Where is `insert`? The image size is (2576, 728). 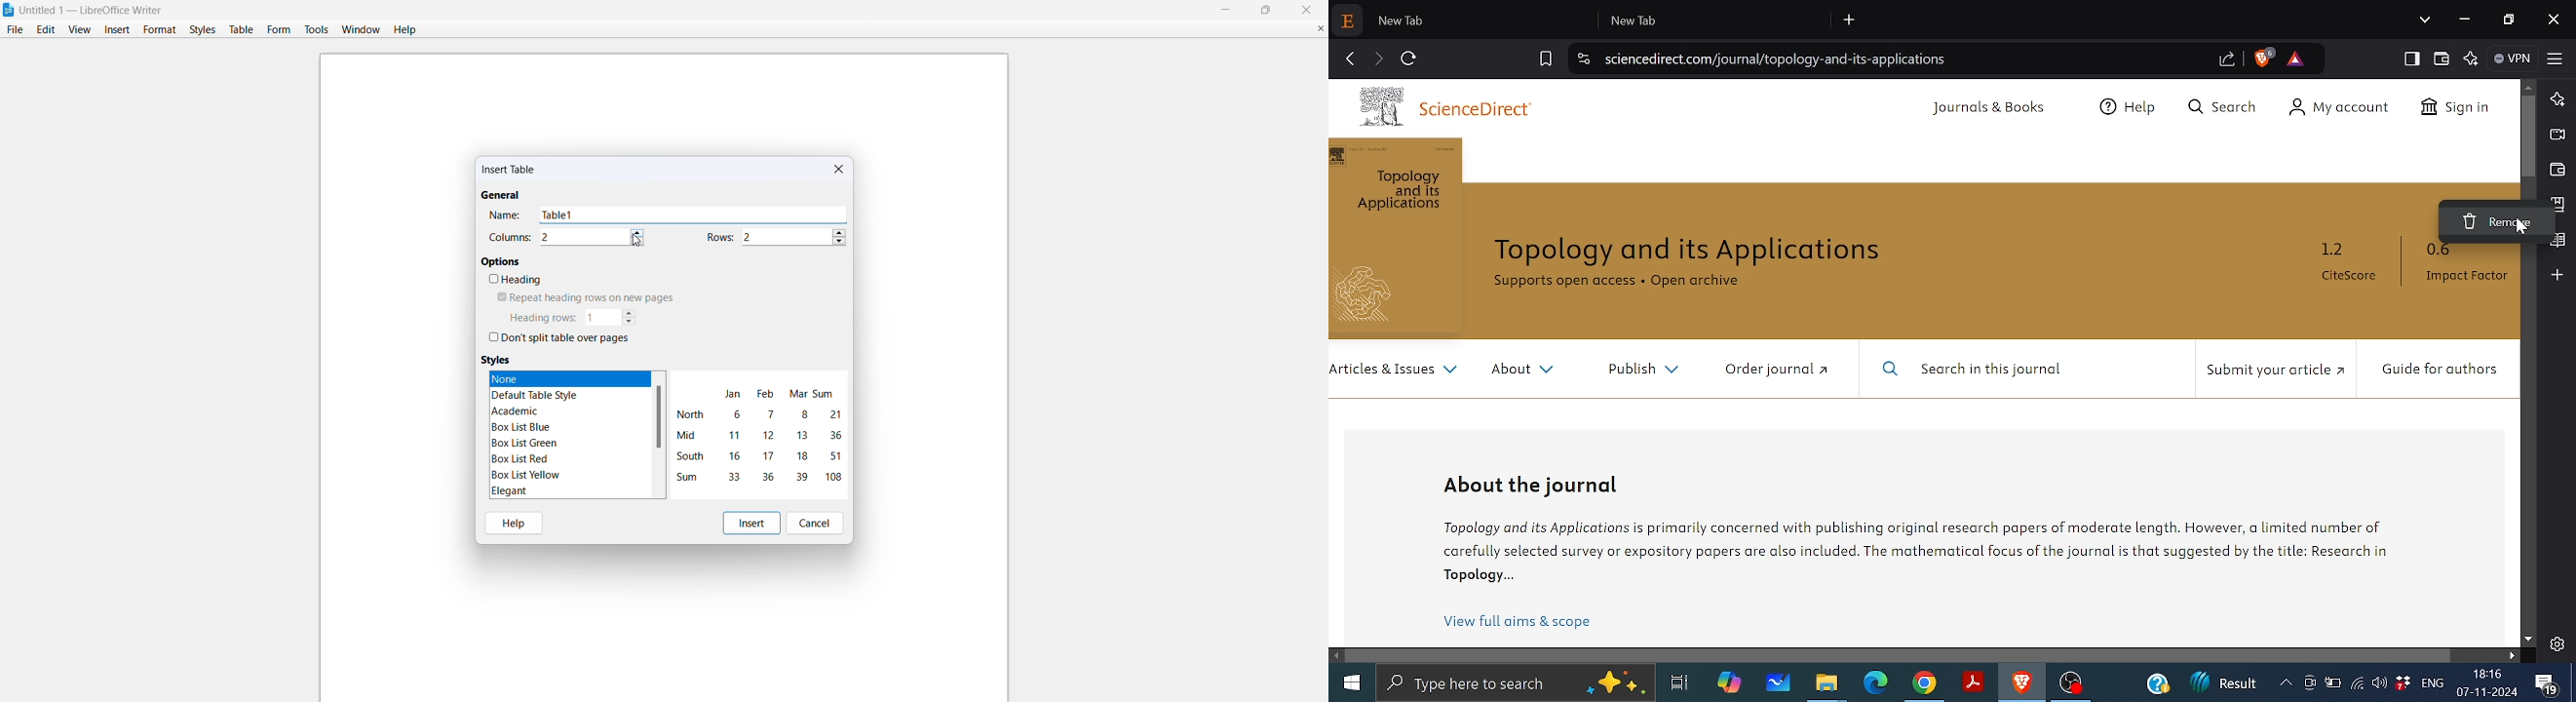 insert is located at coordinates (751, 522).